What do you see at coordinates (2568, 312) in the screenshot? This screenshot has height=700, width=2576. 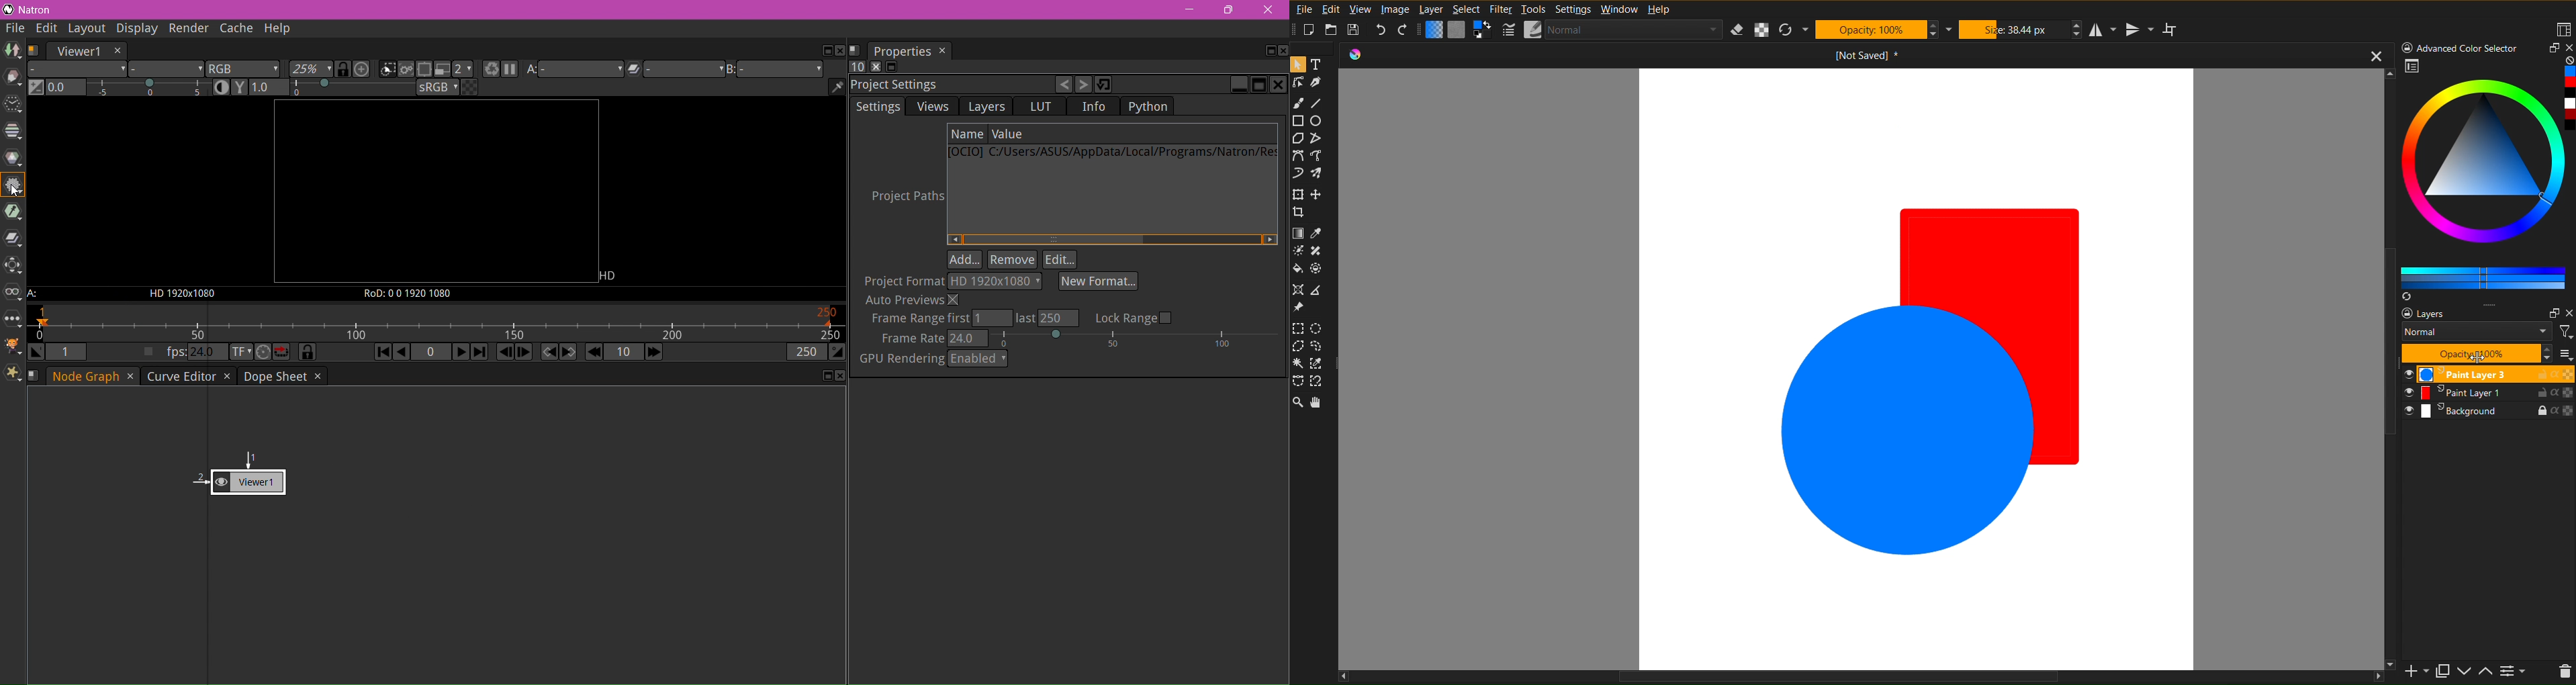 I see `close` at bounding box center [2568, 312].